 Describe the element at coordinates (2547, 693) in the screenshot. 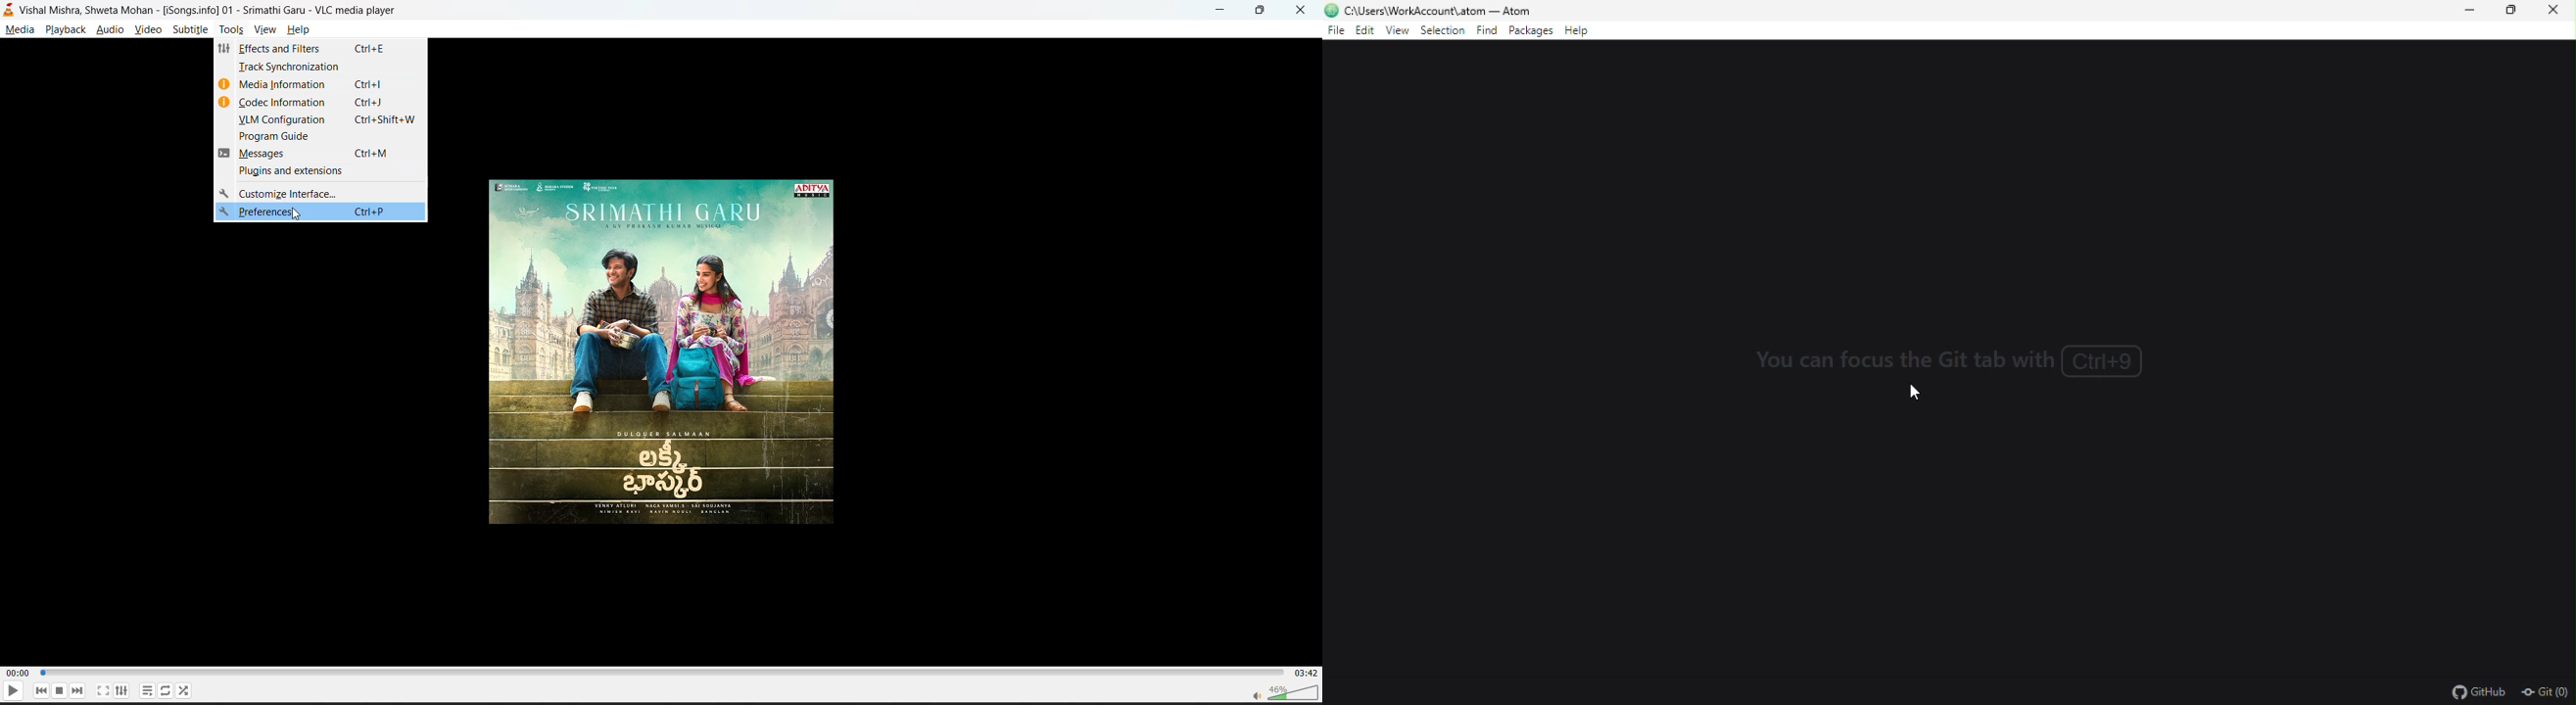

I see `git ` at that location.